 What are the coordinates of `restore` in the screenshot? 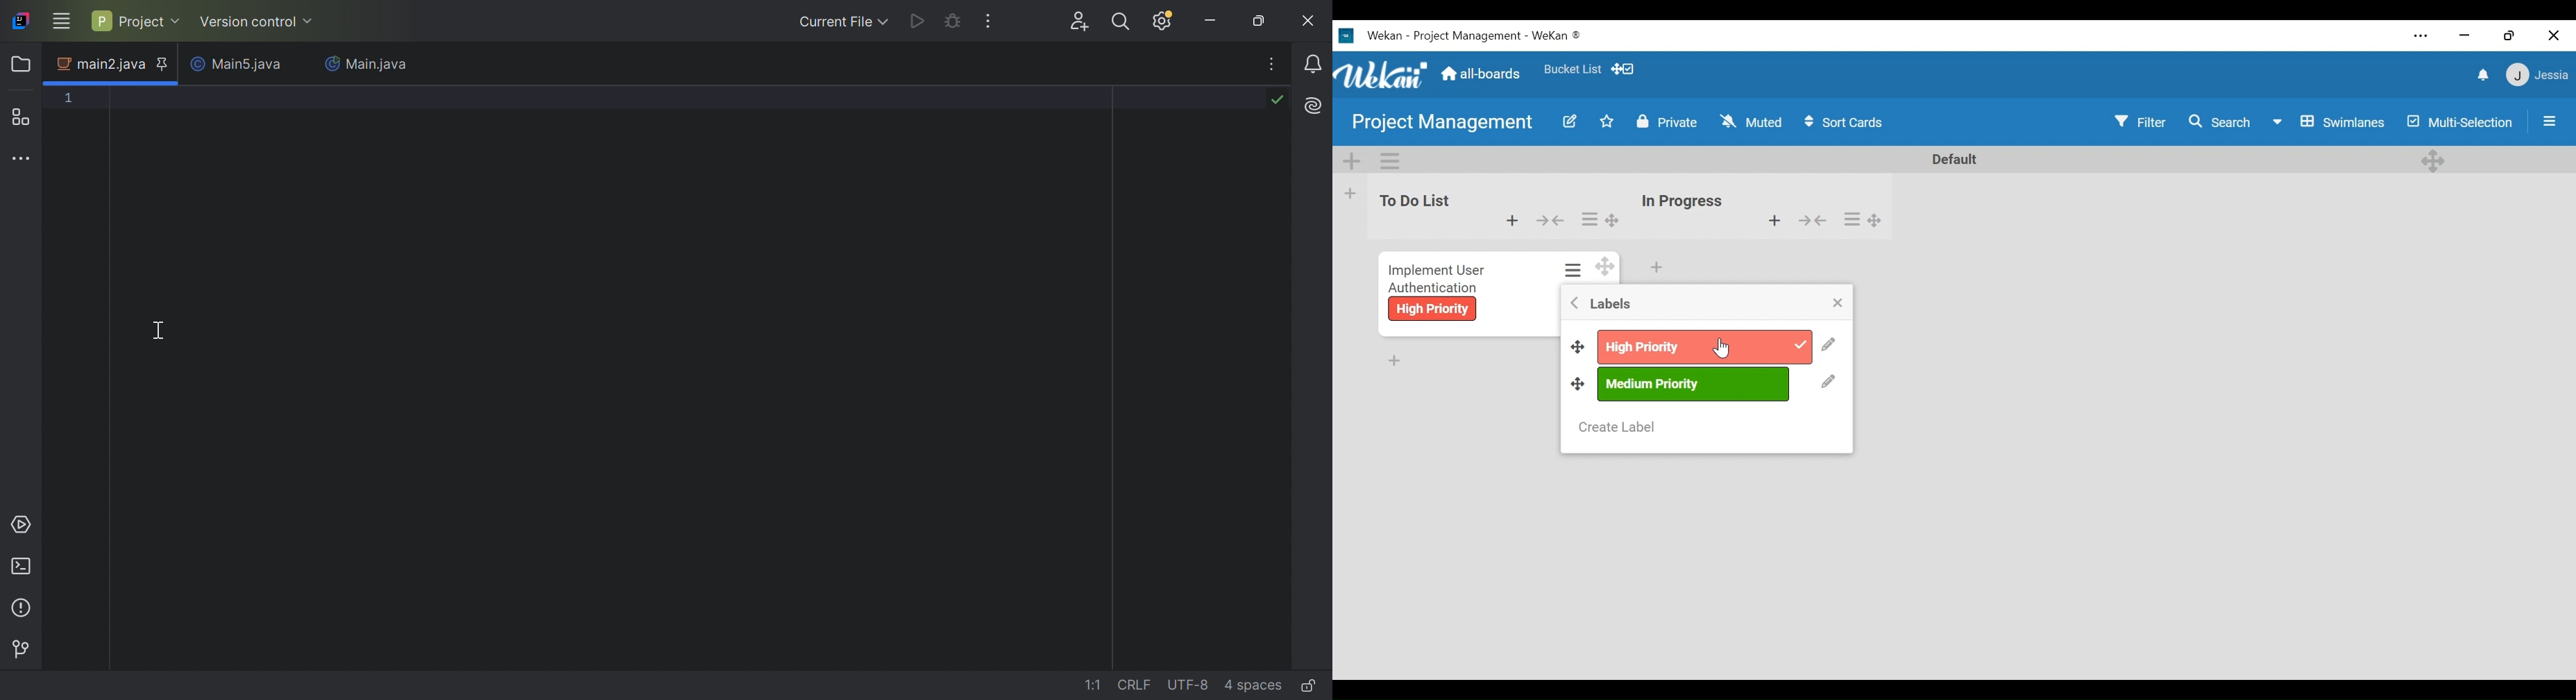 It's located at (2512, 36).